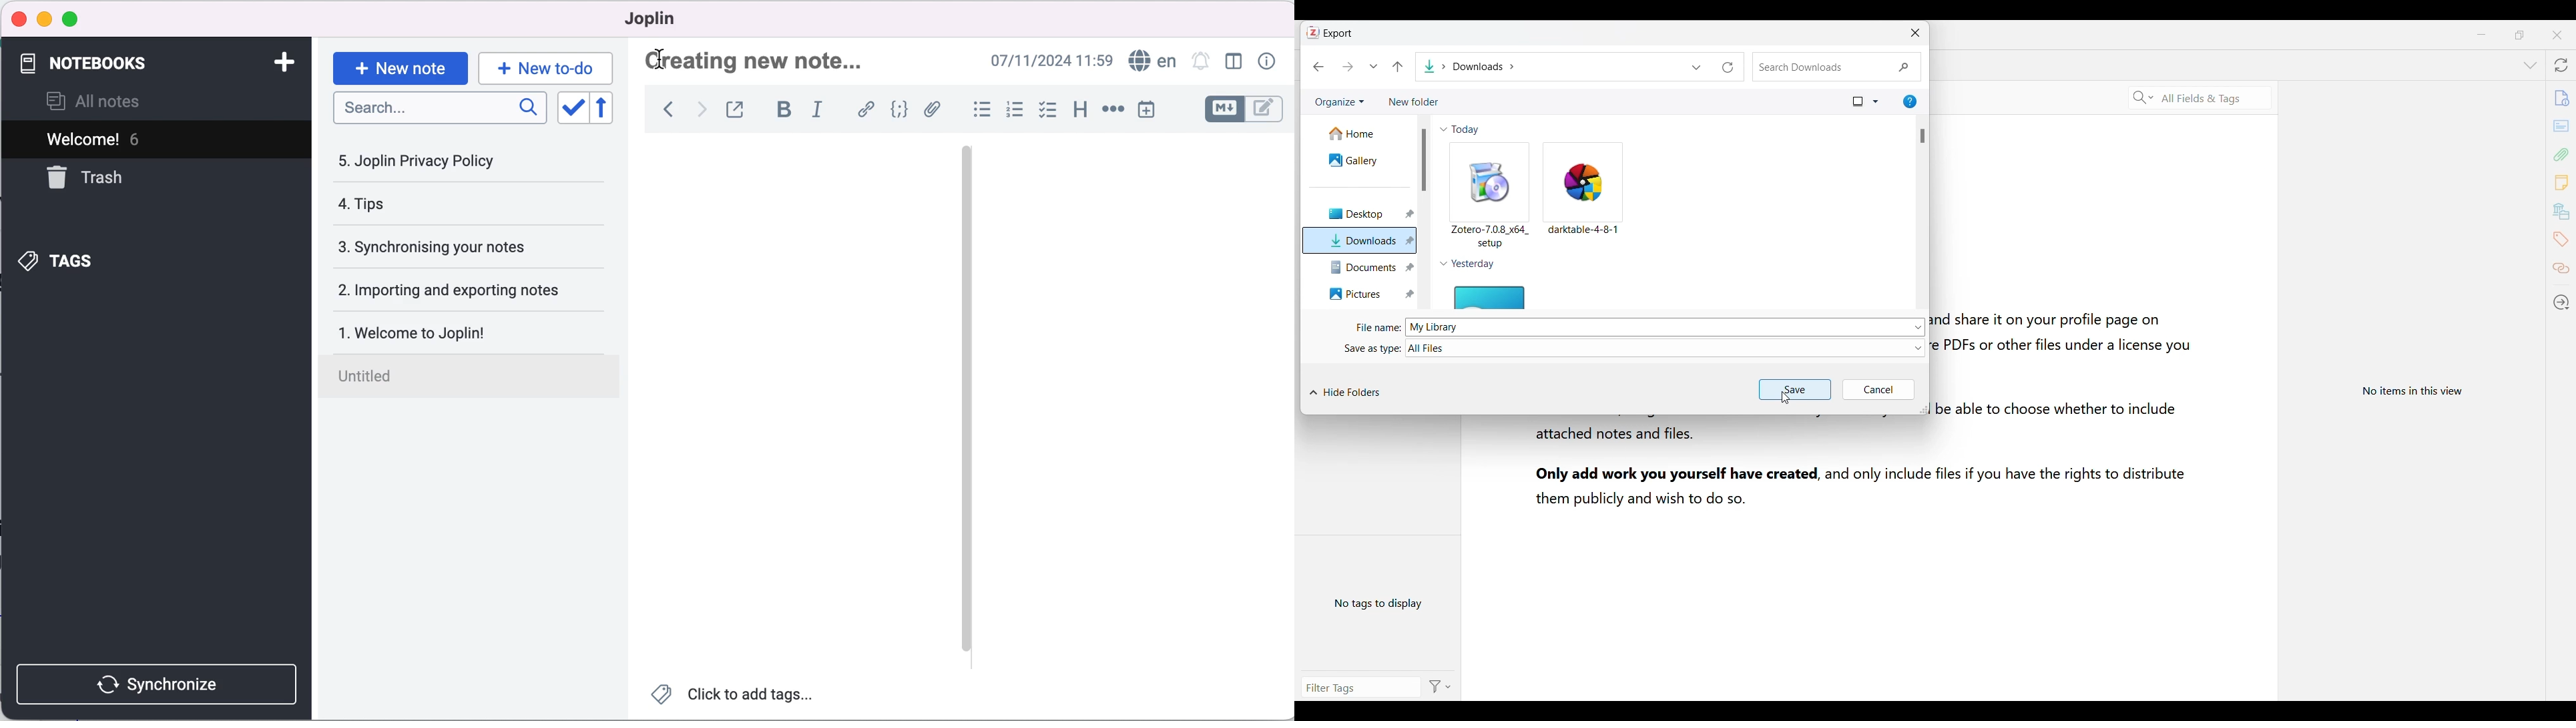 The width and height of the screenshot is (2576, 728). Describe the element at coordinates (1330, 33) in the screenshot. I see `Export` at that location.